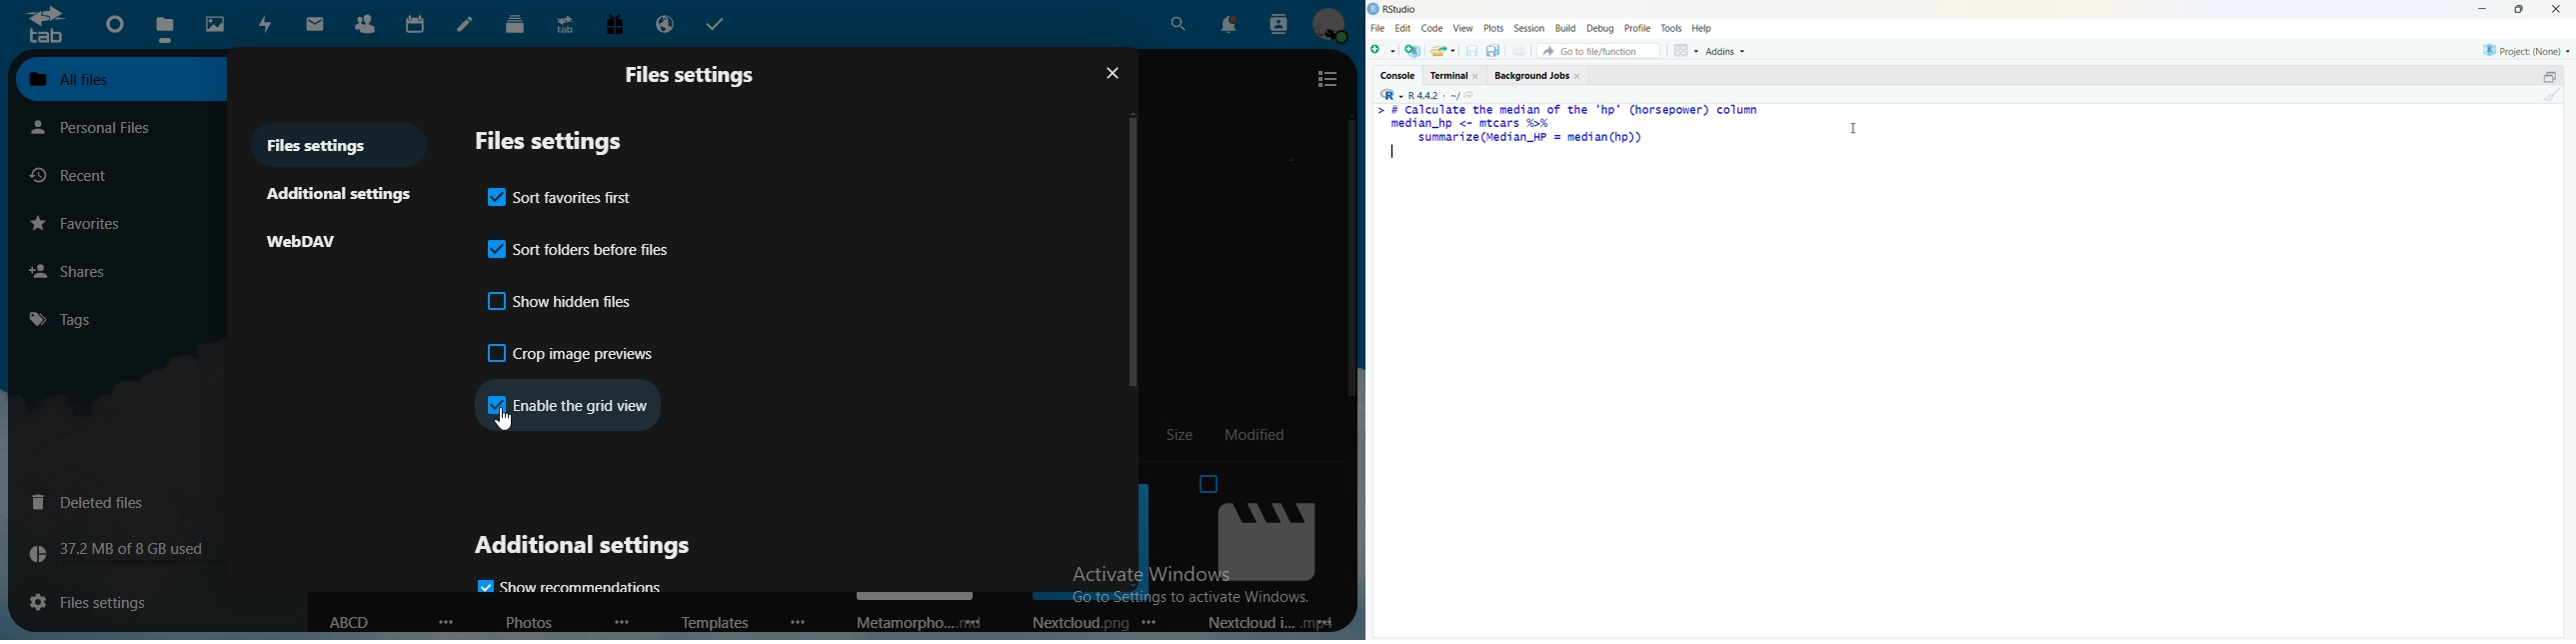  What do you see at coordinates (350, 622) in the screenshot?
I see `ABCD` at bounding box center [350, 622].